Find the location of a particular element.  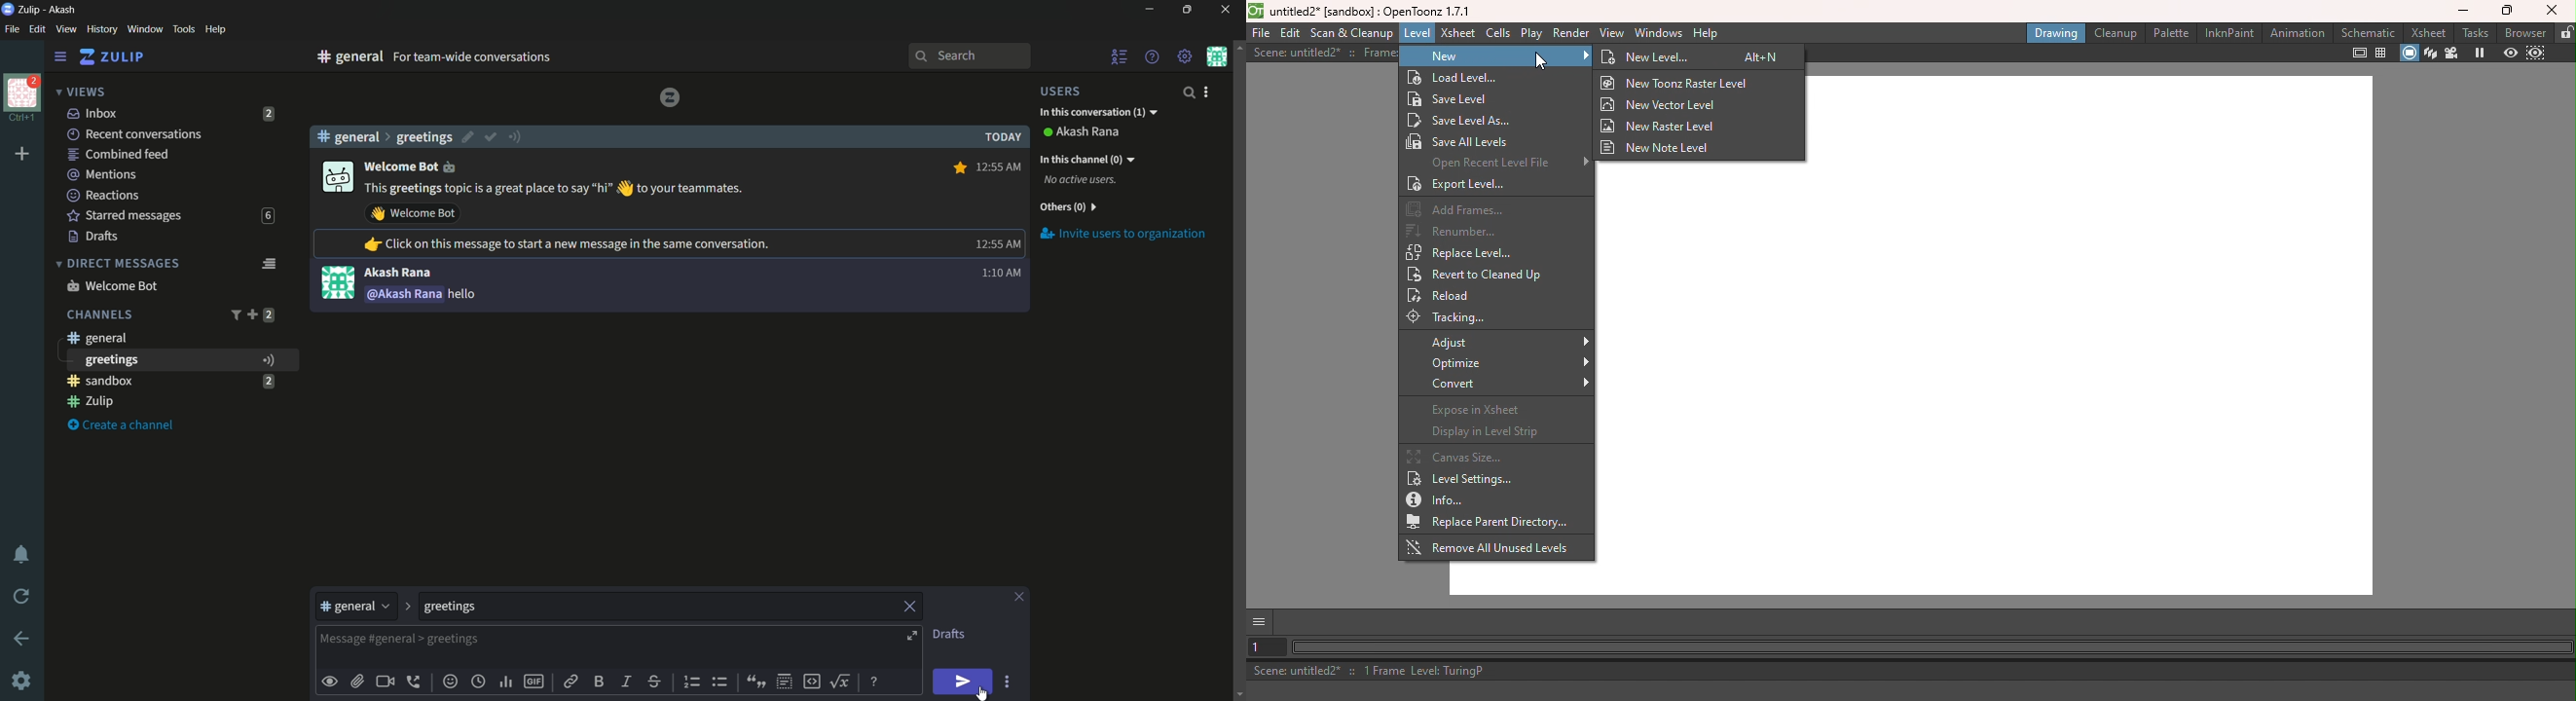

welcome bot is located at coordinates (417, 166).